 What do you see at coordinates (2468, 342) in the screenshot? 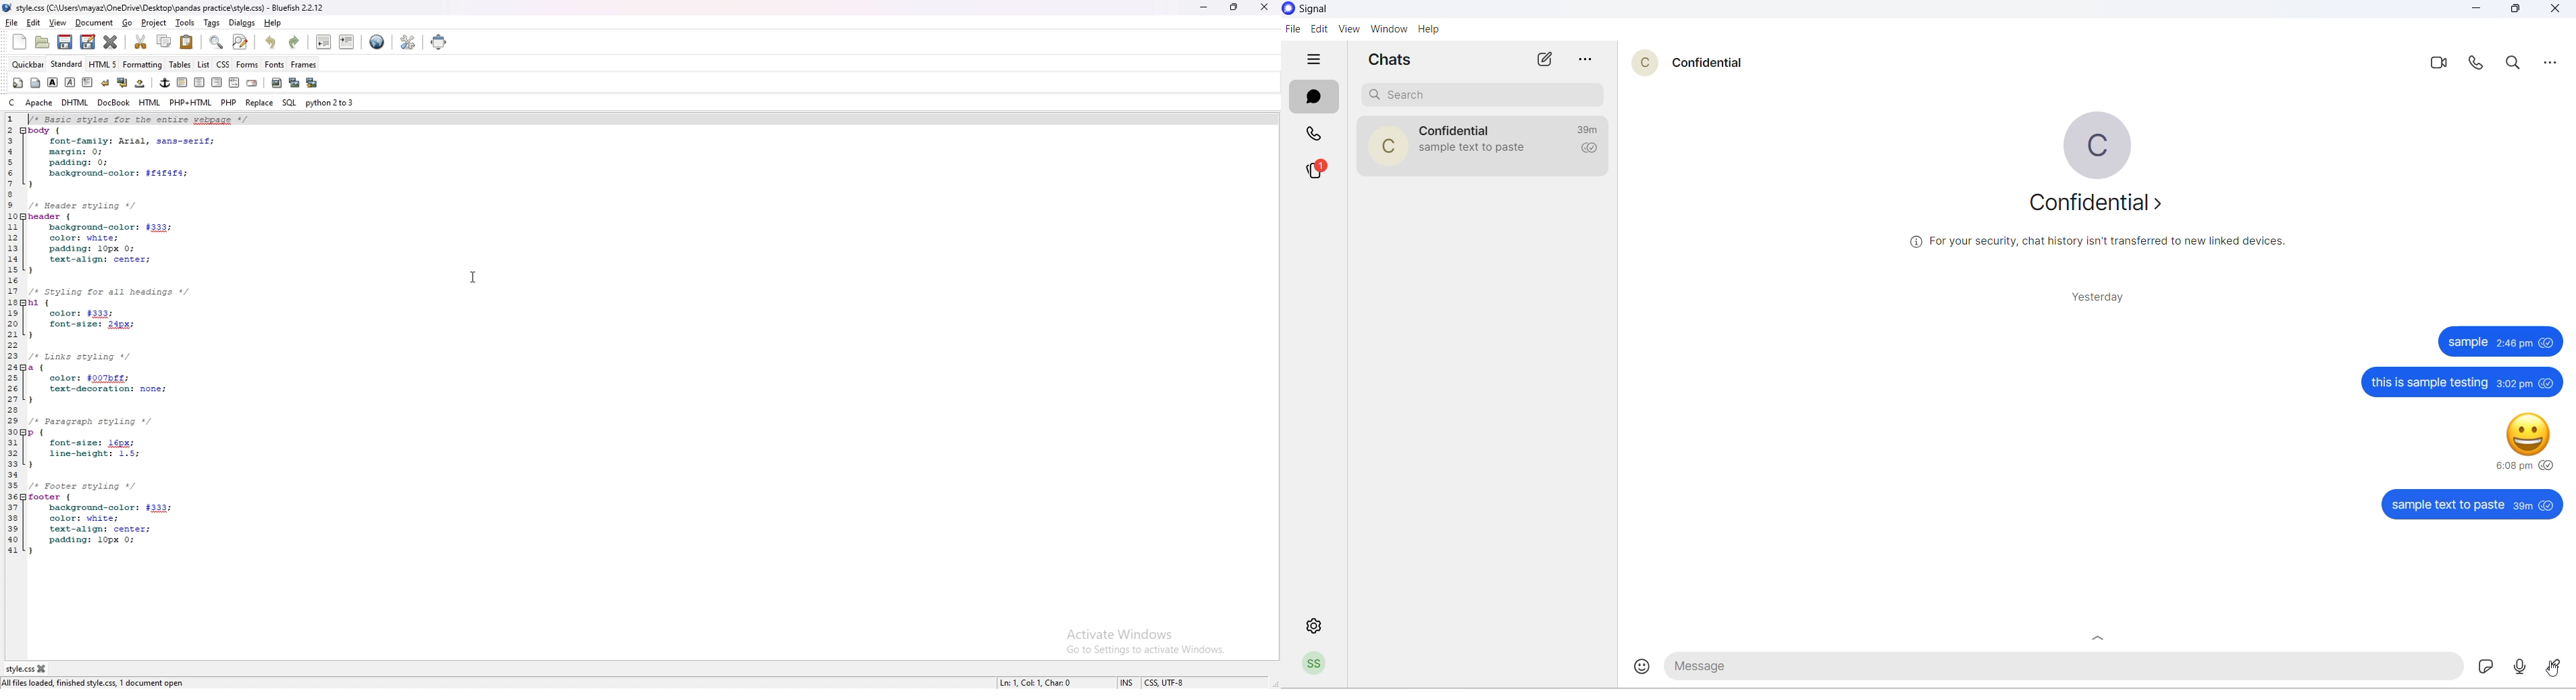
I see `sample` at bounding box center [2468, 342].